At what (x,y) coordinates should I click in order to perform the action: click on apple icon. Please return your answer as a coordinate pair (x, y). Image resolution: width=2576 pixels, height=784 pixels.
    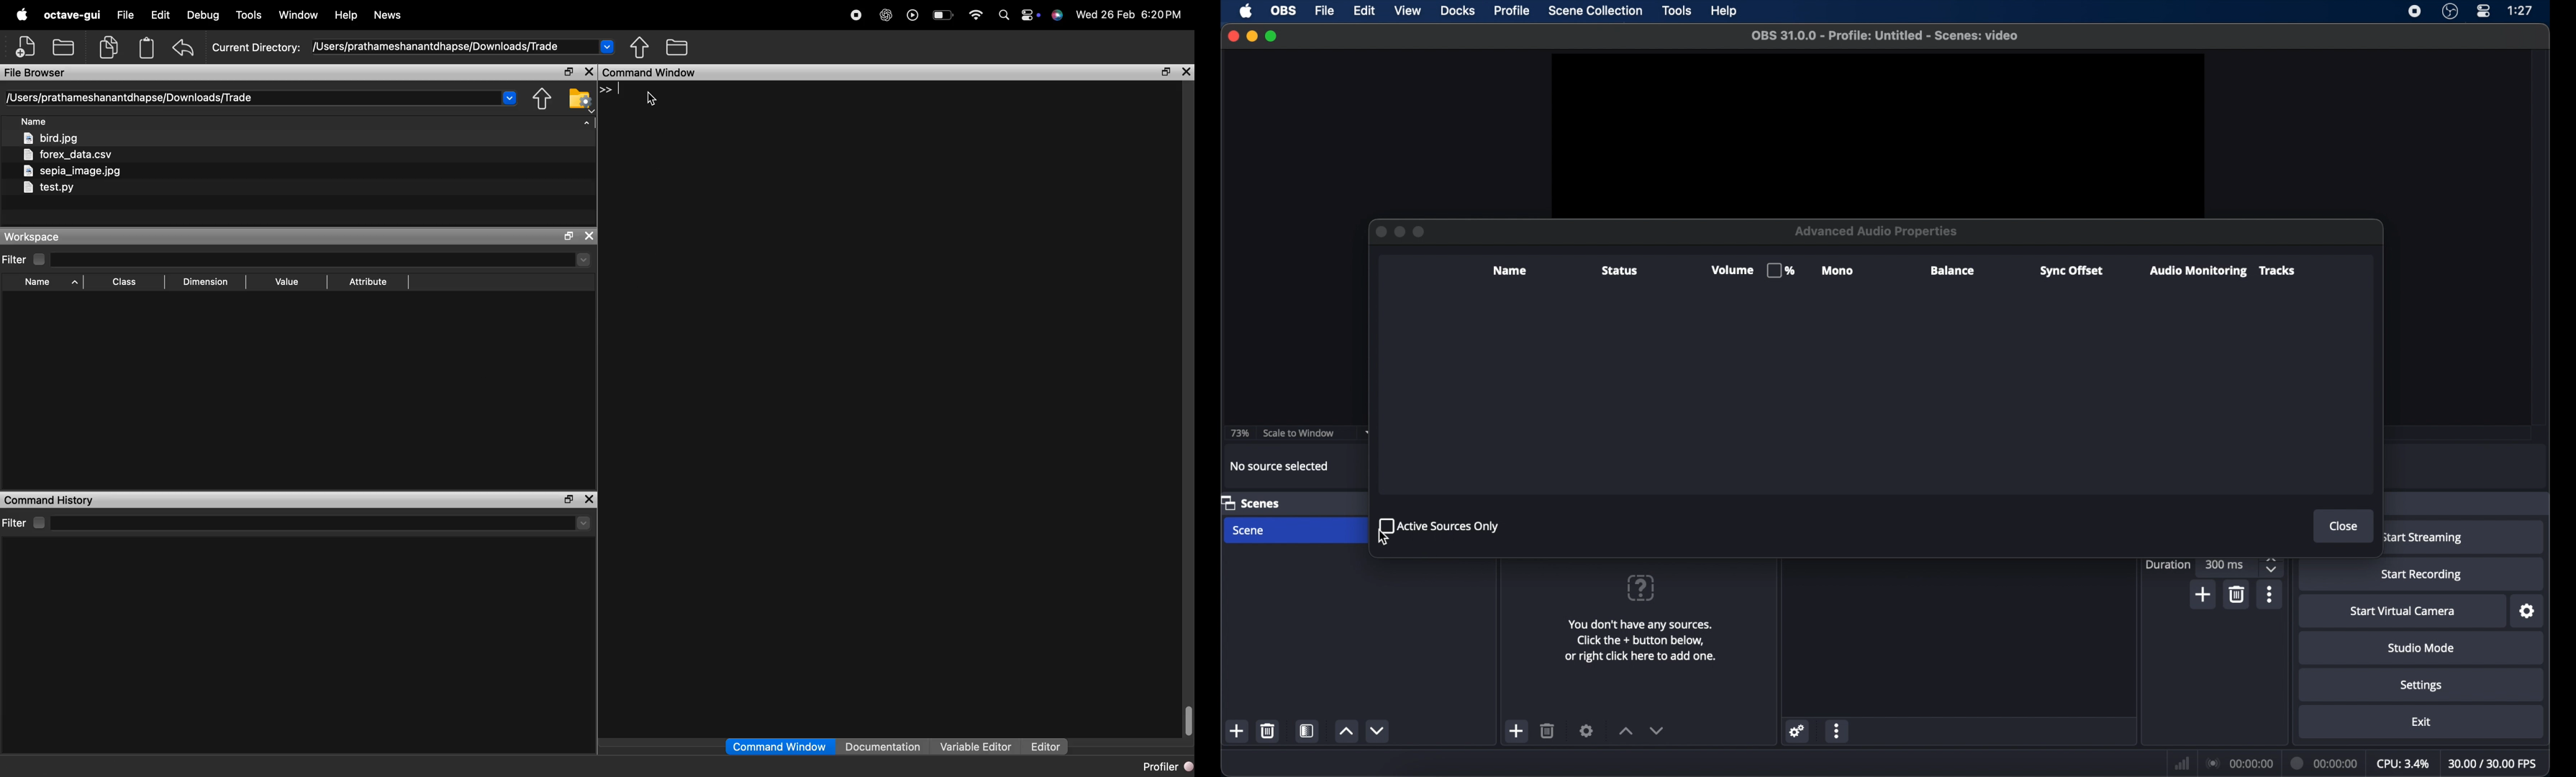
    Looking at the image, I should click on (1247, 11).